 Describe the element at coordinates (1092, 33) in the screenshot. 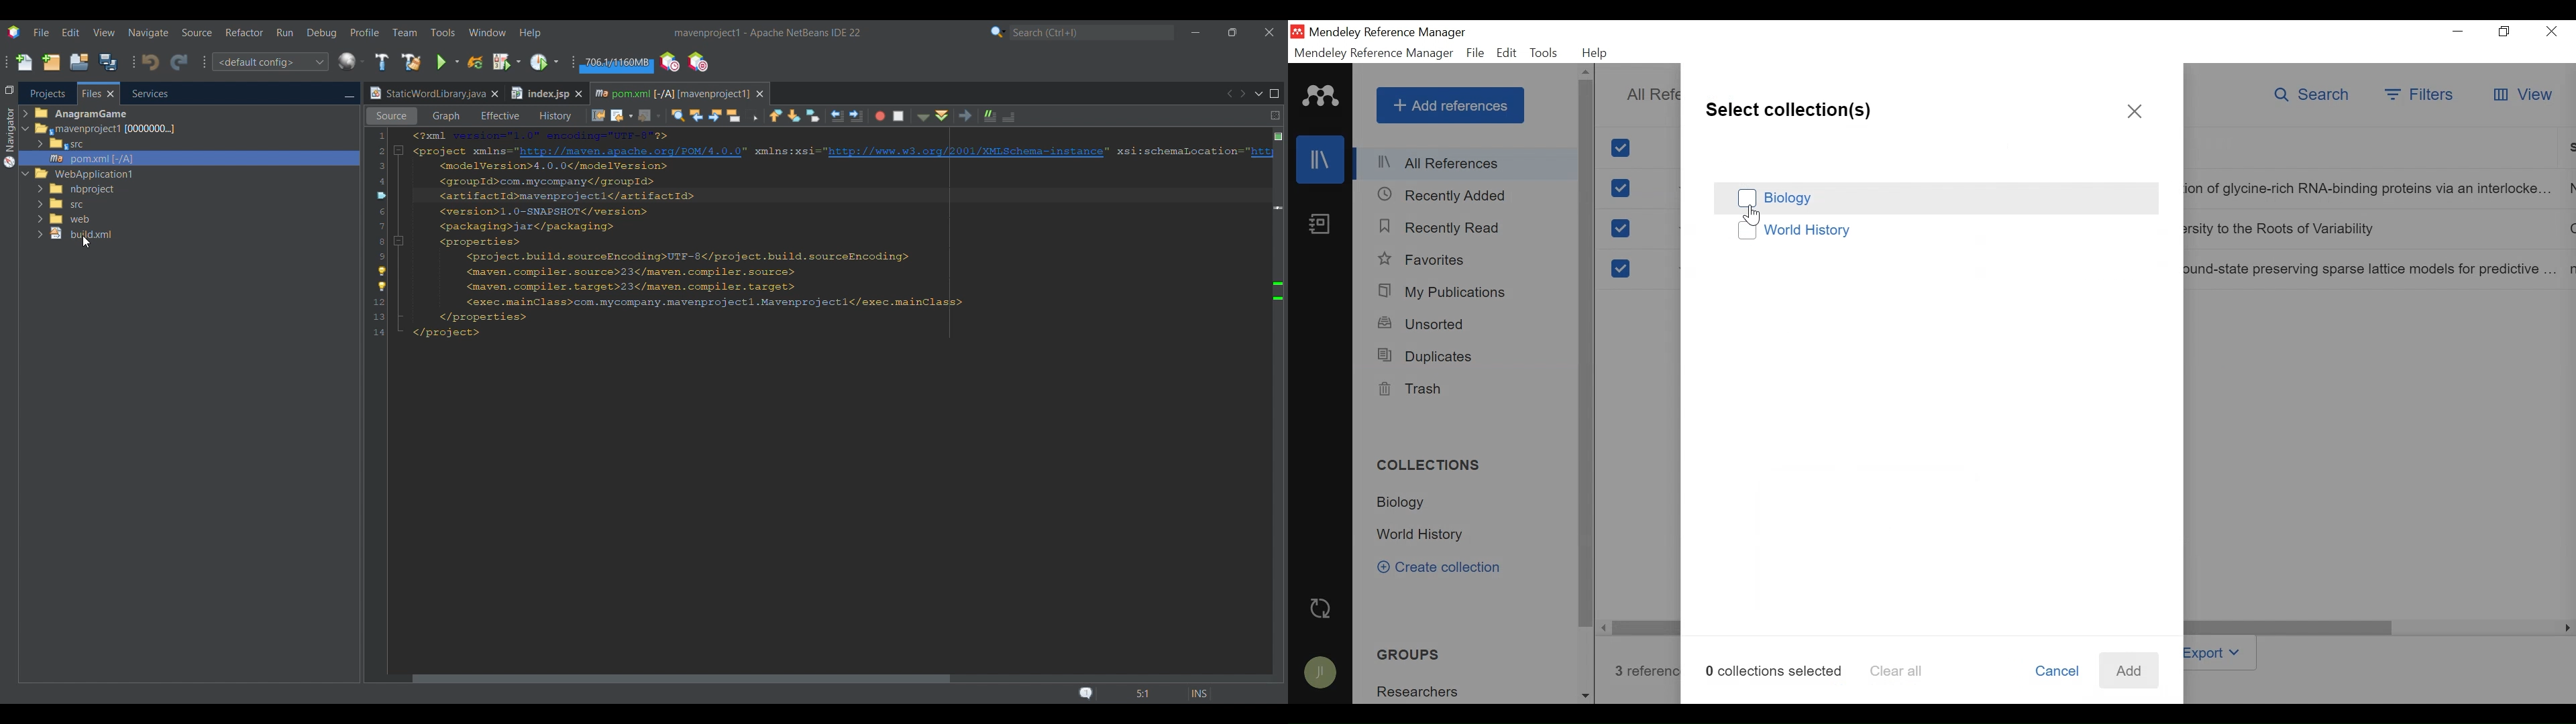

I see `Search` at that location.